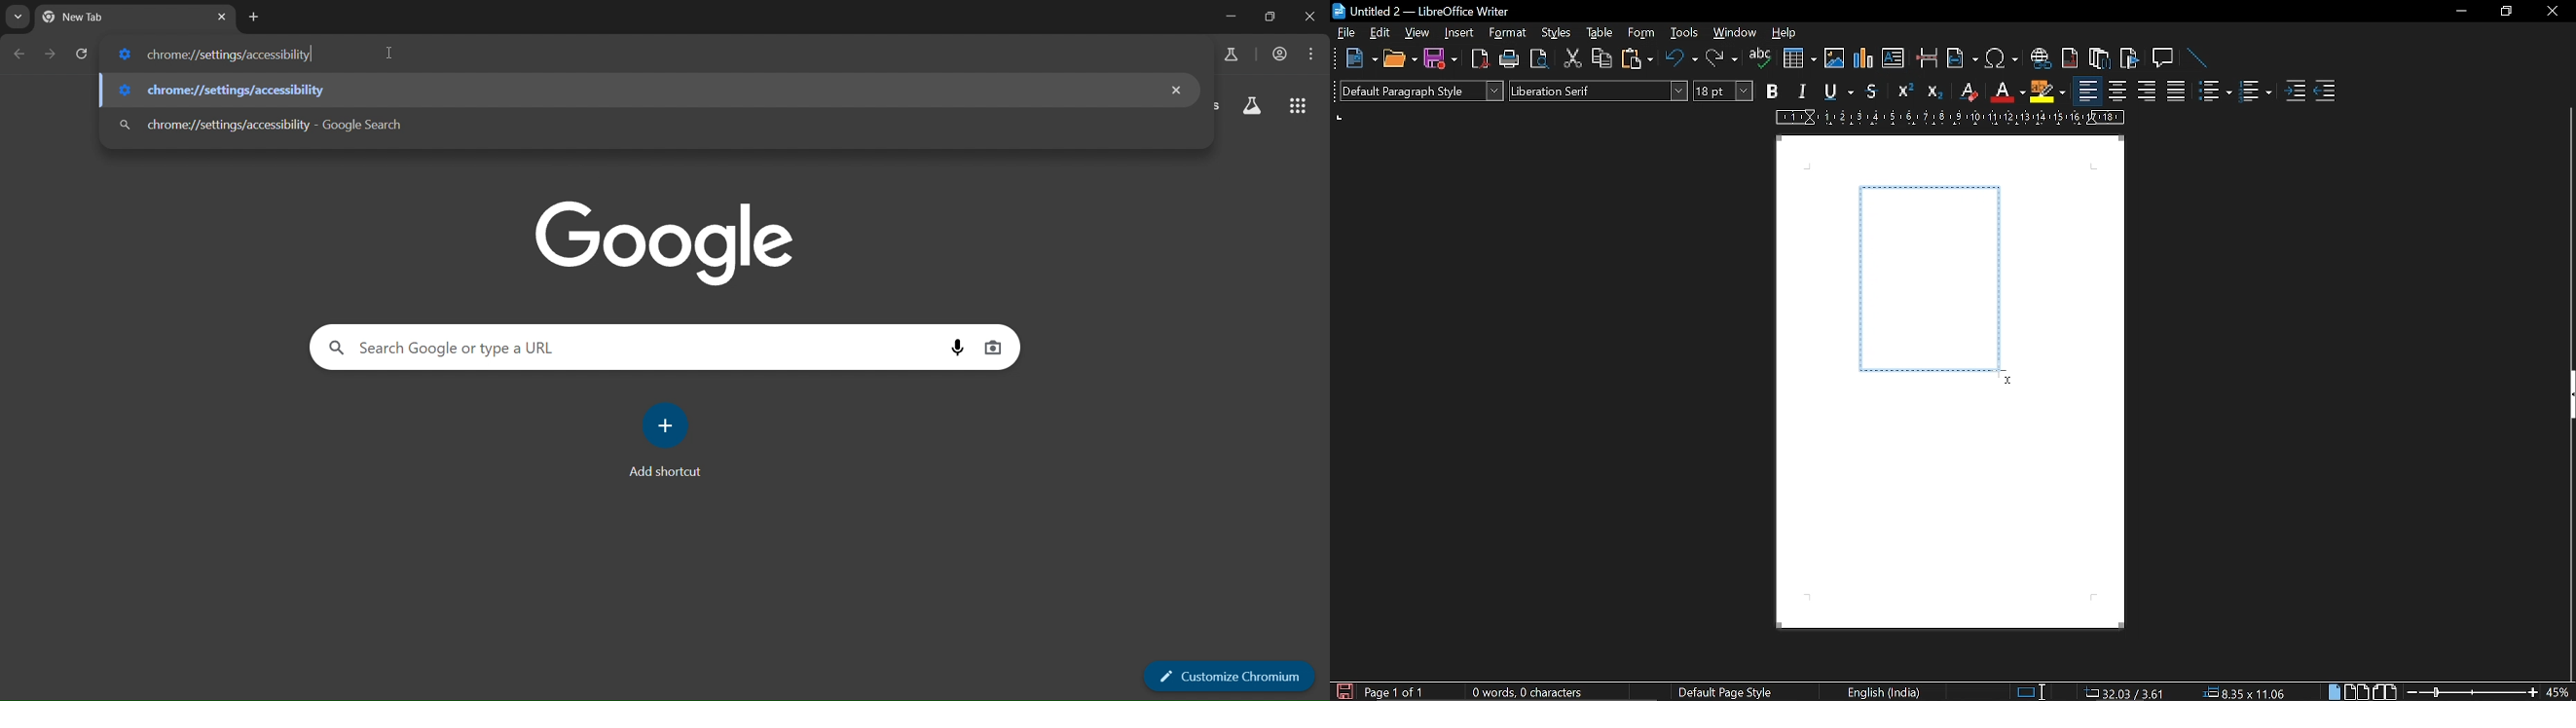  I want to click on single page view, so click(2333, 692).